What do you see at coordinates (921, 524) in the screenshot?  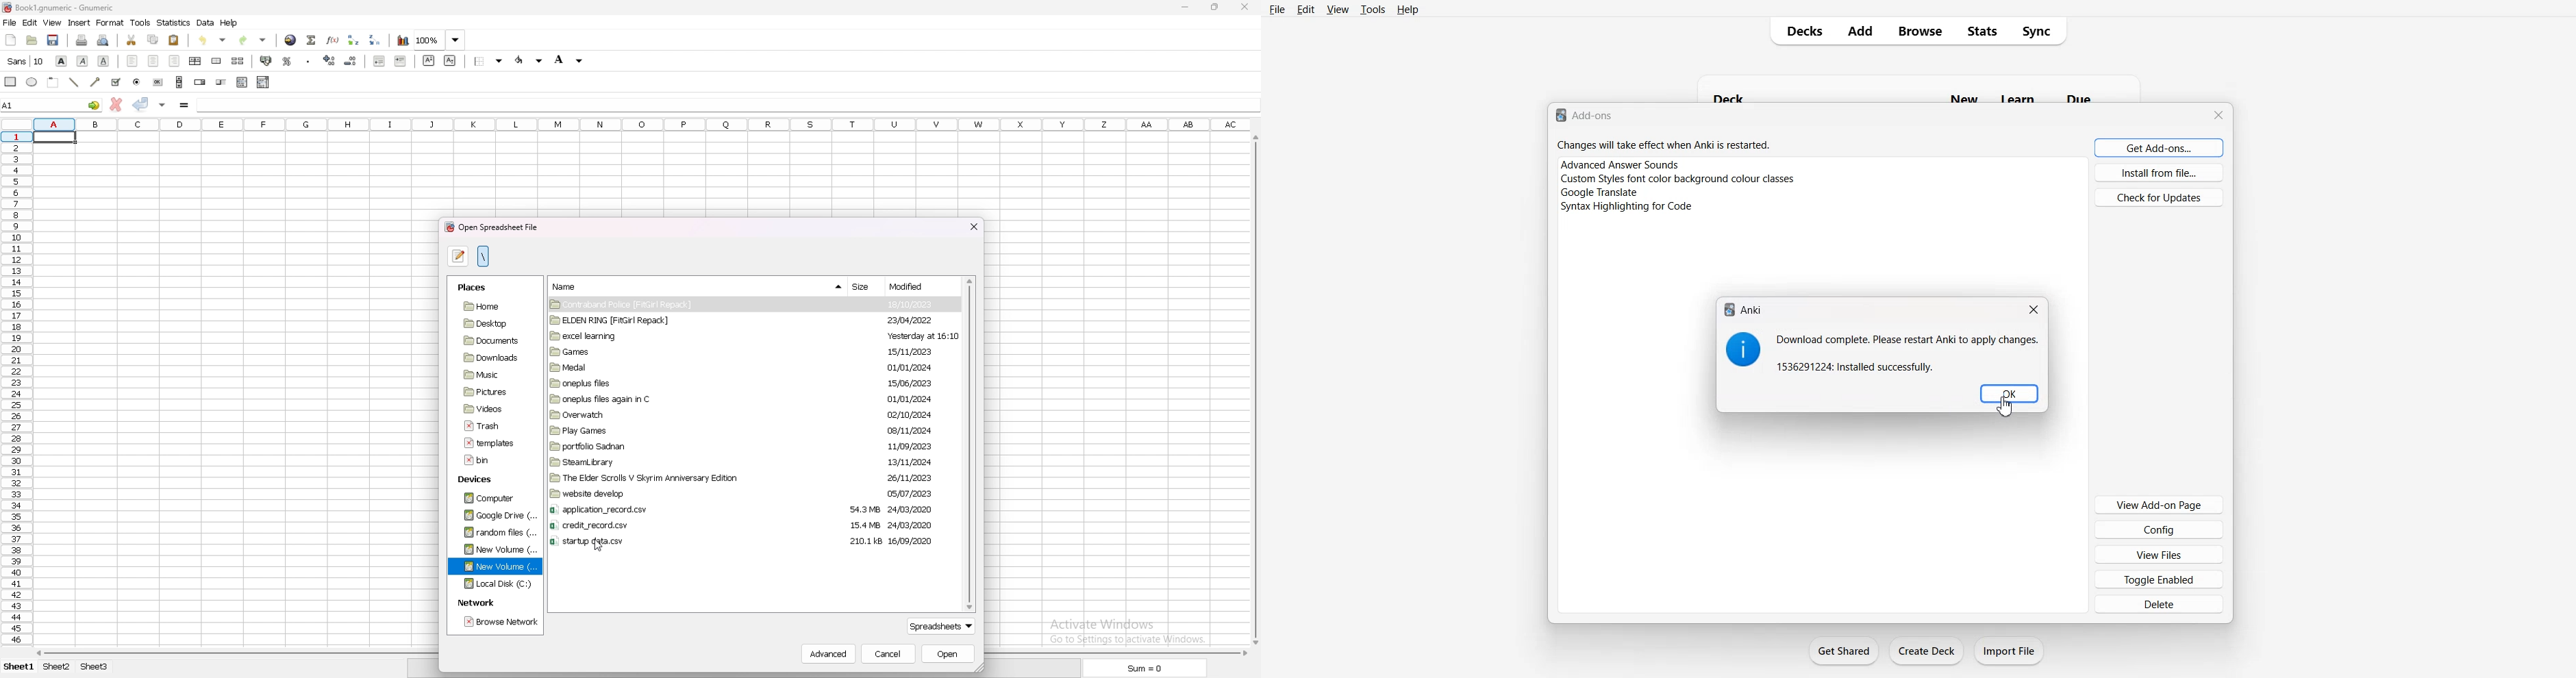 I see `24/03/2020` at bounding box center [921, 524].